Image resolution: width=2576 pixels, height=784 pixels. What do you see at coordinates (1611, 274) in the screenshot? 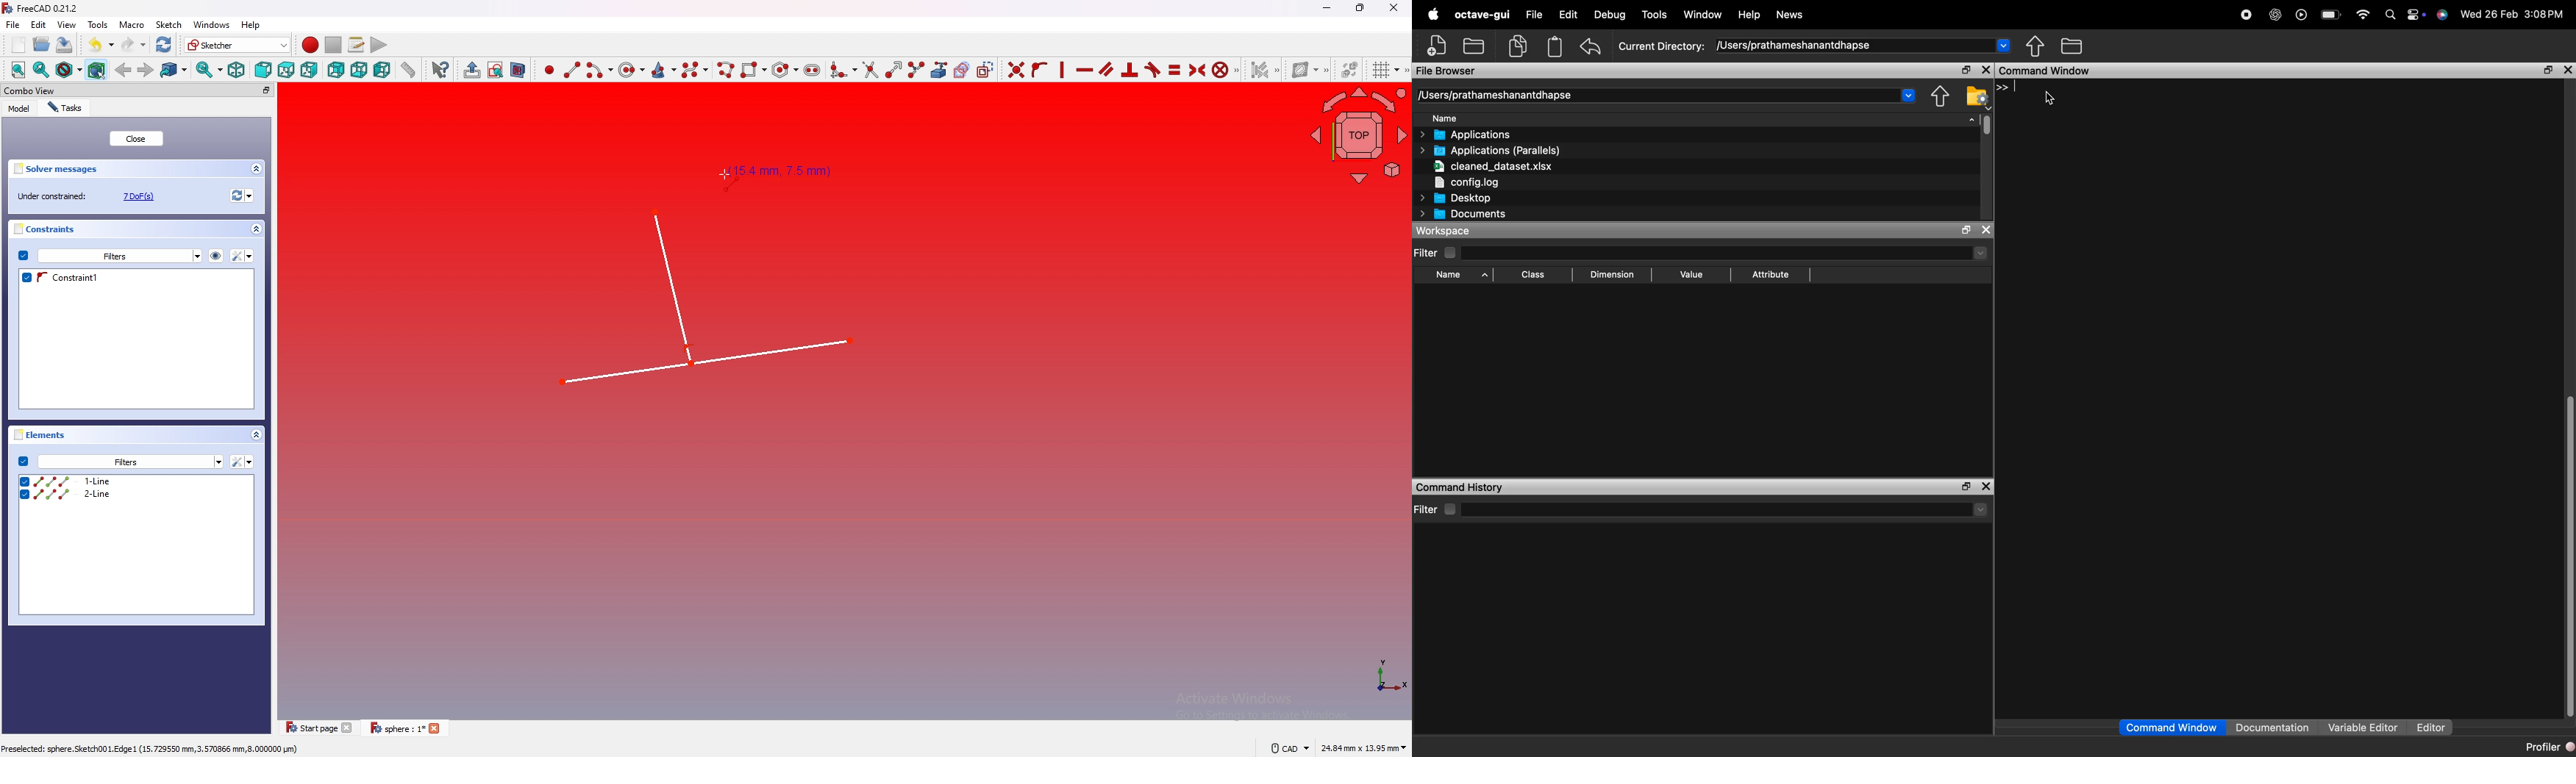
I see `Dimension` at bounding box center [1611, 274].